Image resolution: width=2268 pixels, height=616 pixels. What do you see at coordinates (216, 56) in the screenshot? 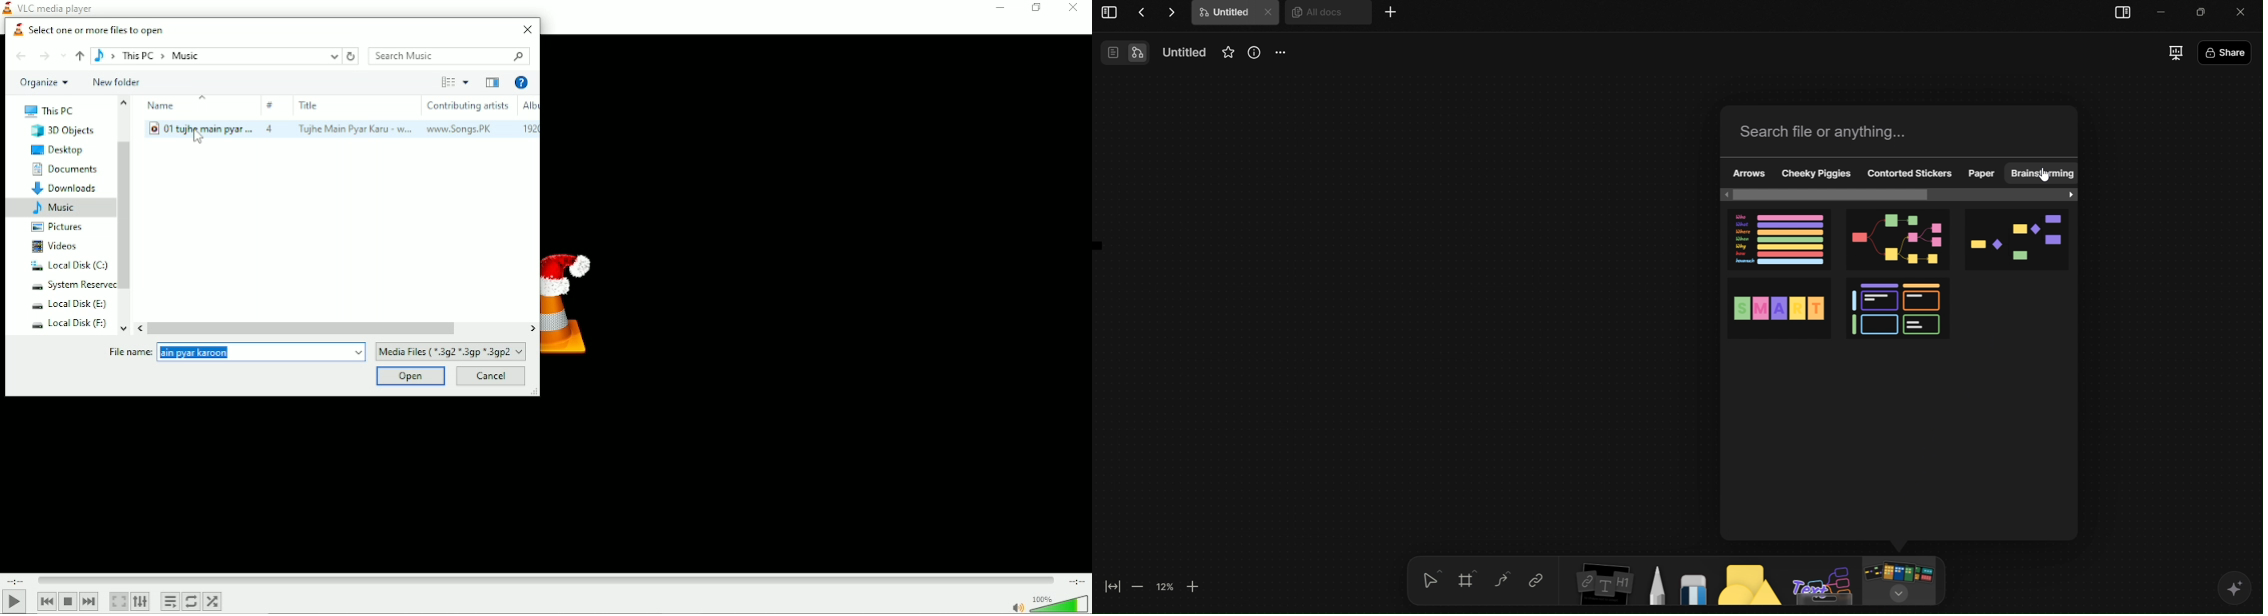
I see `Location` at bounding box center [216, 56].